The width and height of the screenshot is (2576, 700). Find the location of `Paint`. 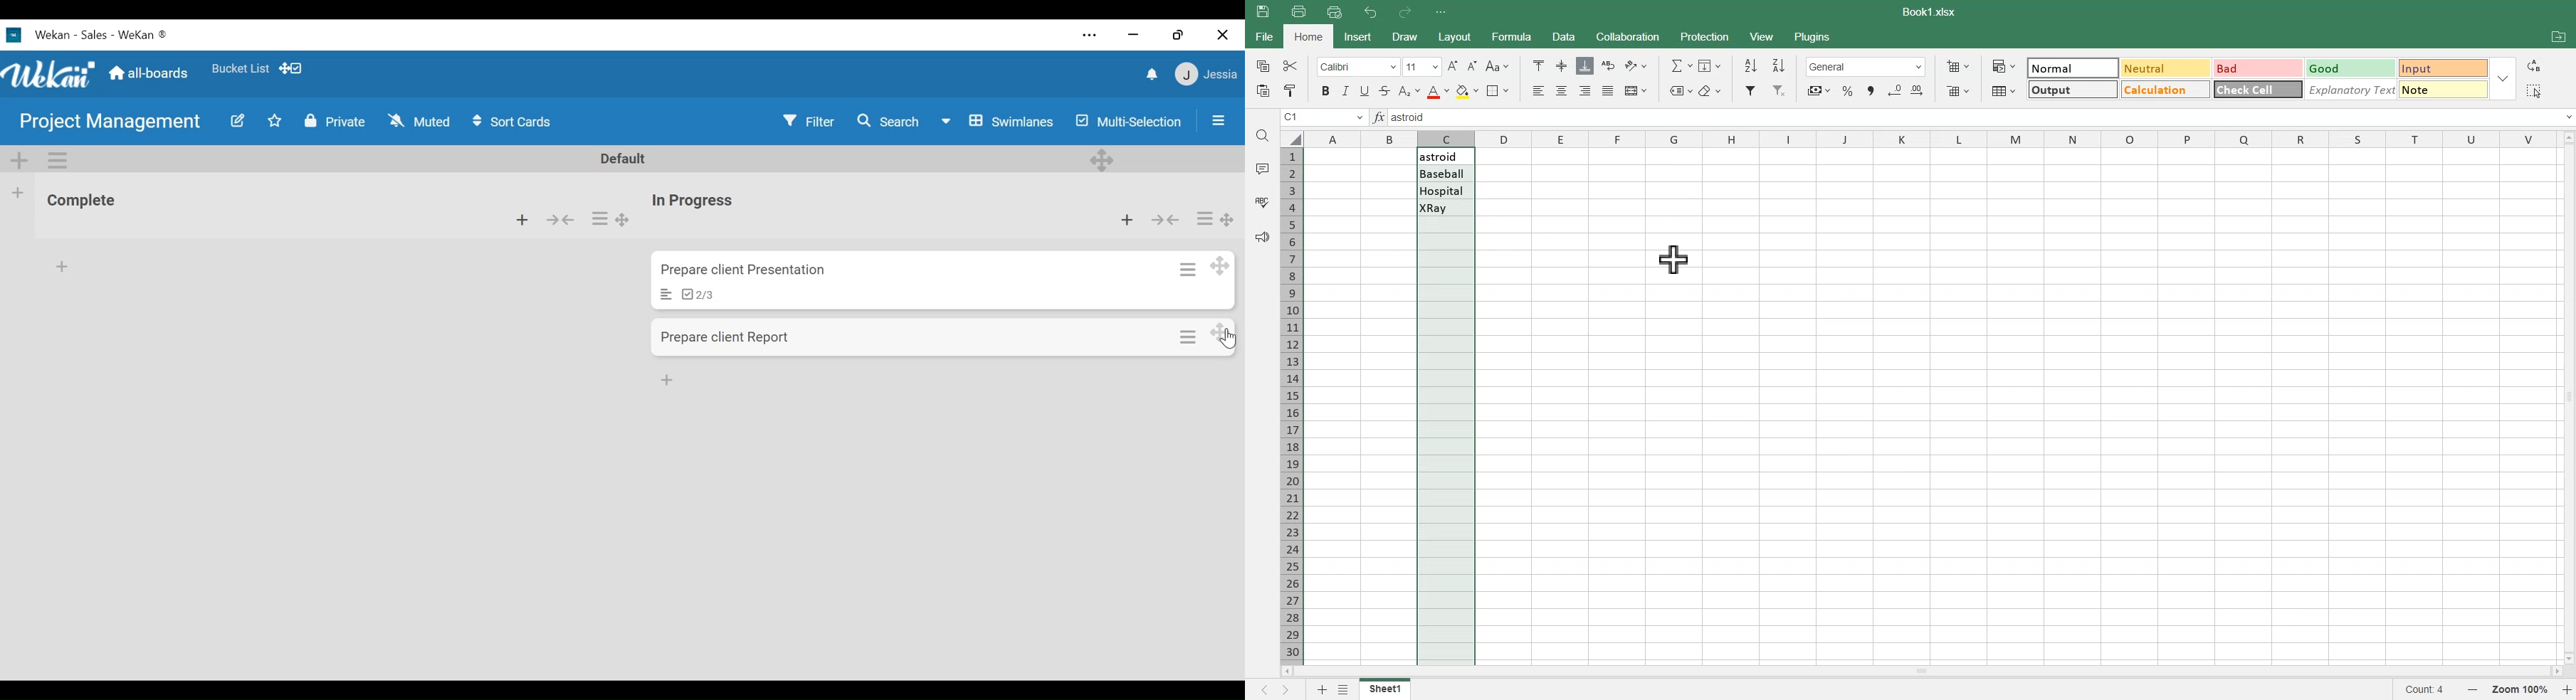

Paint is located at coordinates (1289, 90).